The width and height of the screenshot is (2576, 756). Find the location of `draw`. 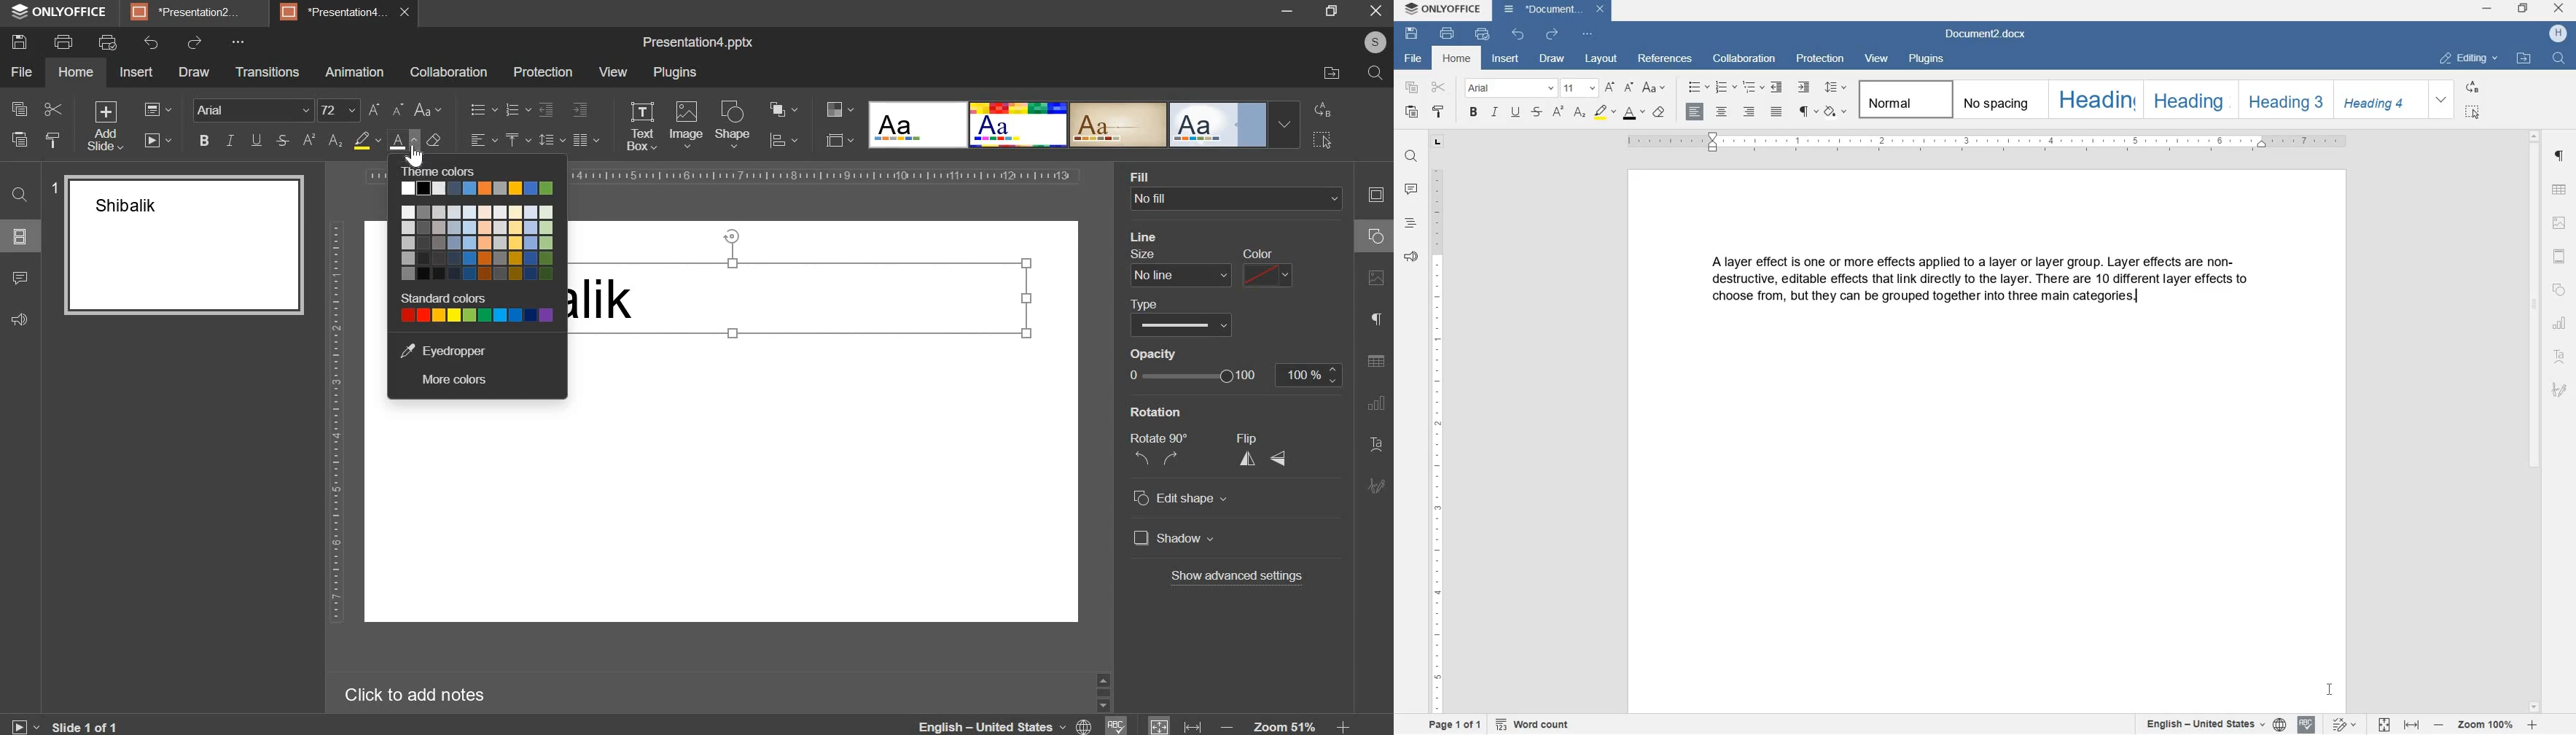

draw is located at coordinates (193, 71).